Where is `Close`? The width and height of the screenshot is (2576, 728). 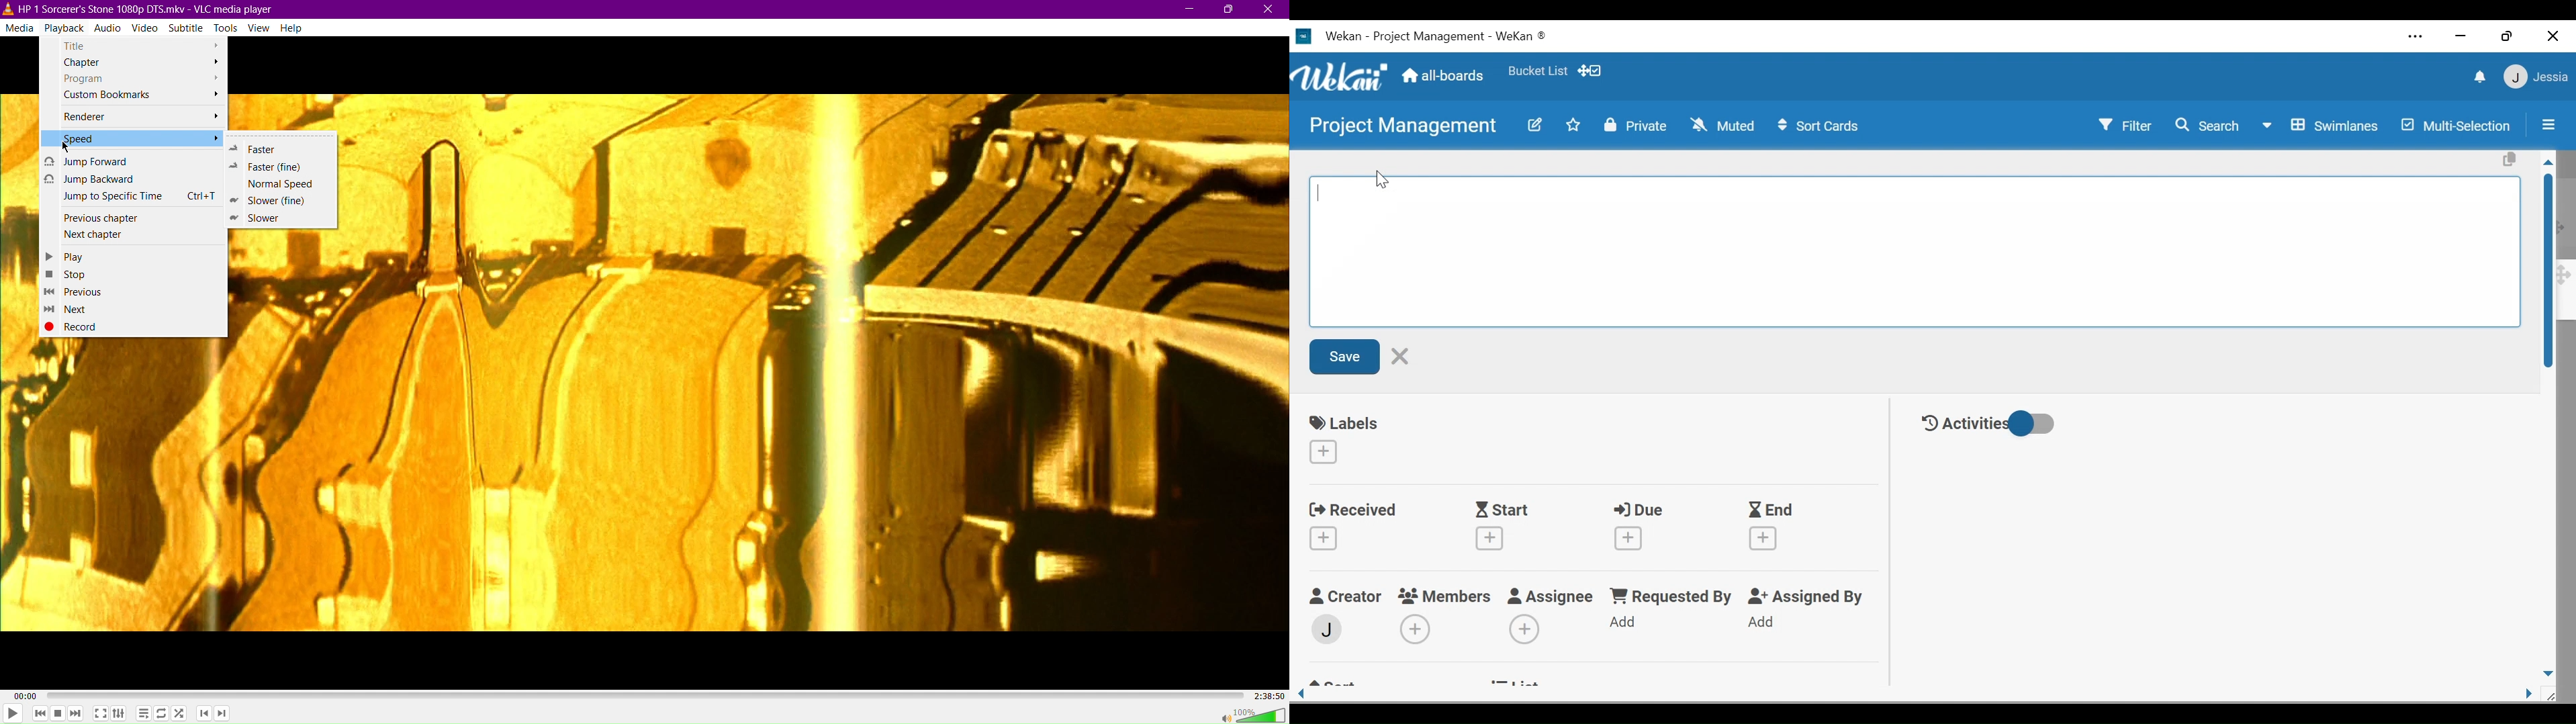
Close is located at coordinates (1269, 9).